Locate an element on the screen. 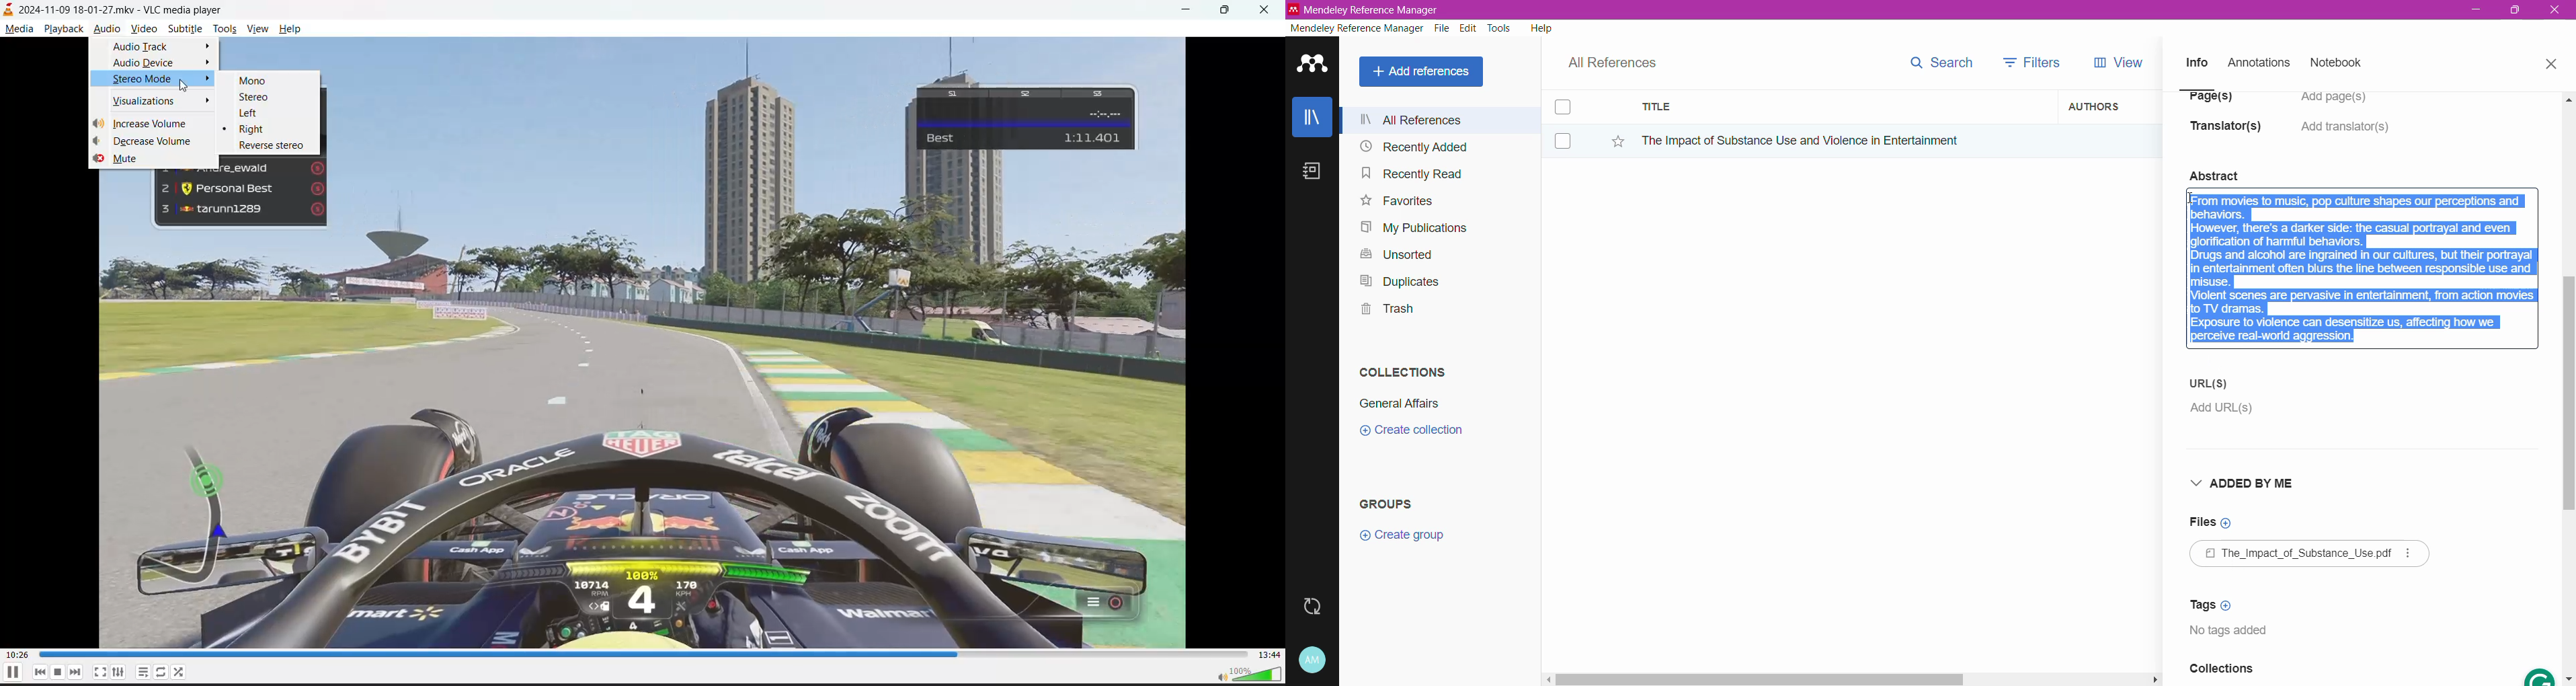  mono is located at coordinates (255, 81).